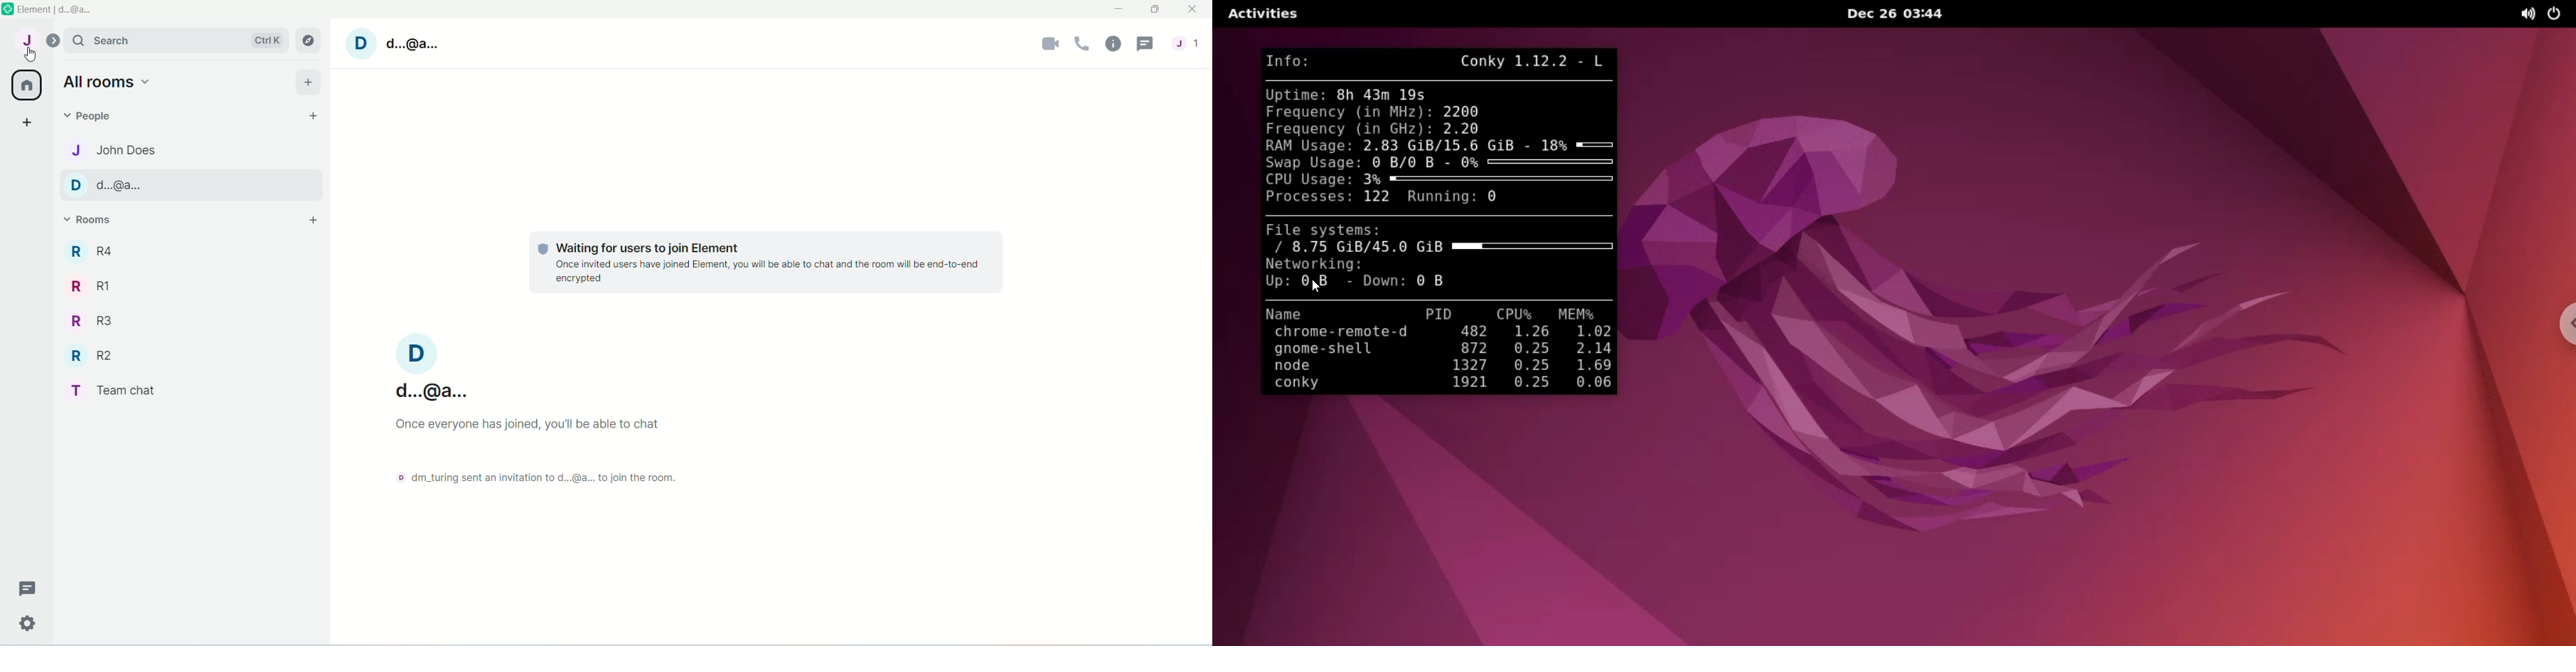  What do you see at coordinates (33, 588) in the screenshot?
I see `Threads` at bounding box center [33, 588].